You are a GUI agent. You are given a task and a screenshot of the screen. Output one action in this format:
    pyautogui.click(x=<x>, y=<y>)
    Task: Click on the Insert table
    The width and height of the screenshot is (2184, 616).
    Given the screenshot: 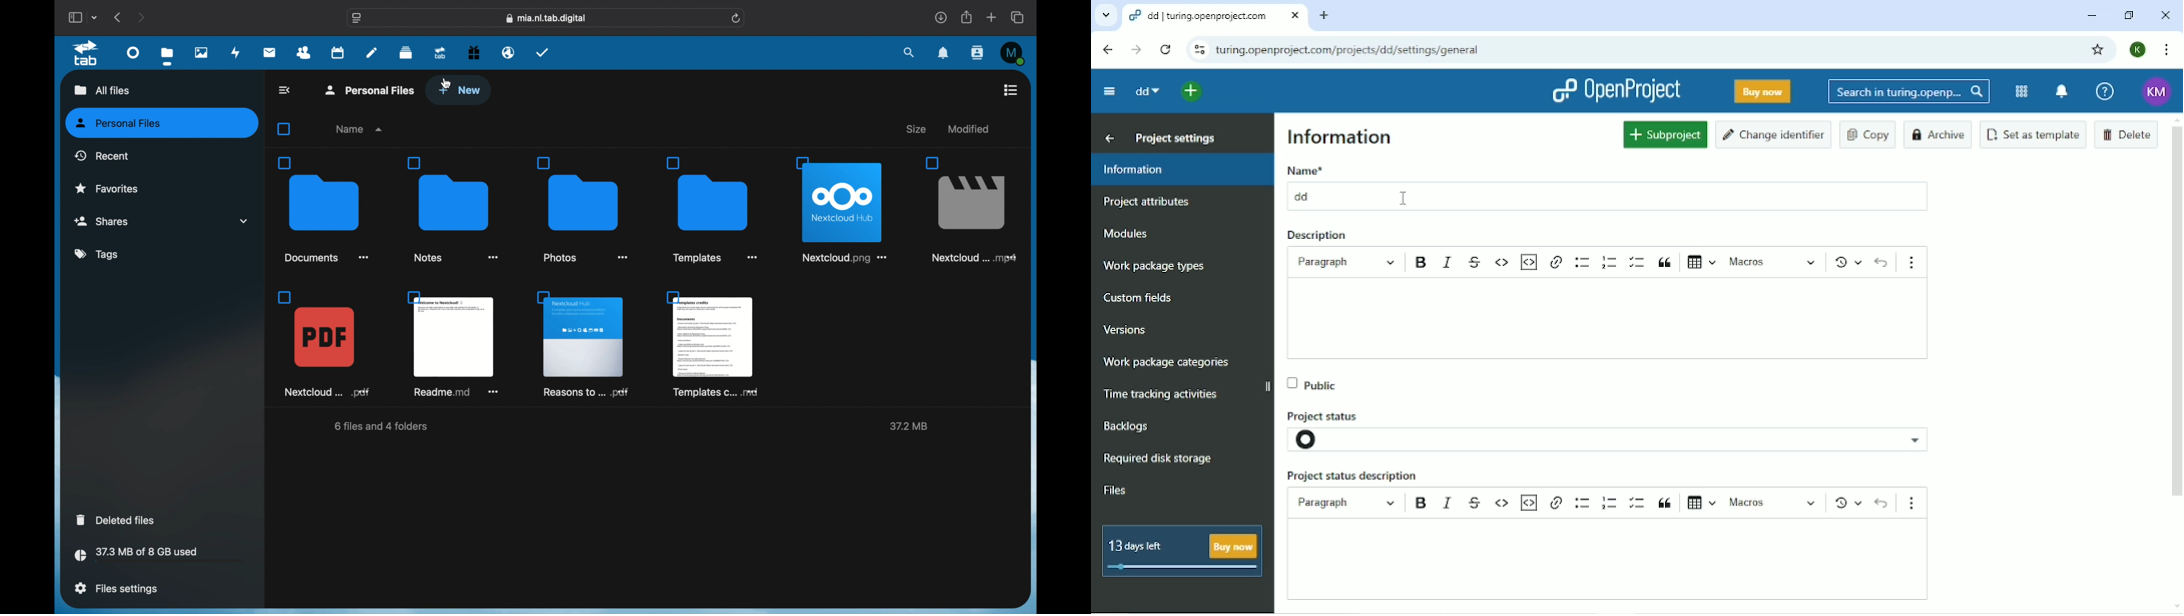 What is the action you would take?
    pyautogui.click(x=1698, y=264)
    